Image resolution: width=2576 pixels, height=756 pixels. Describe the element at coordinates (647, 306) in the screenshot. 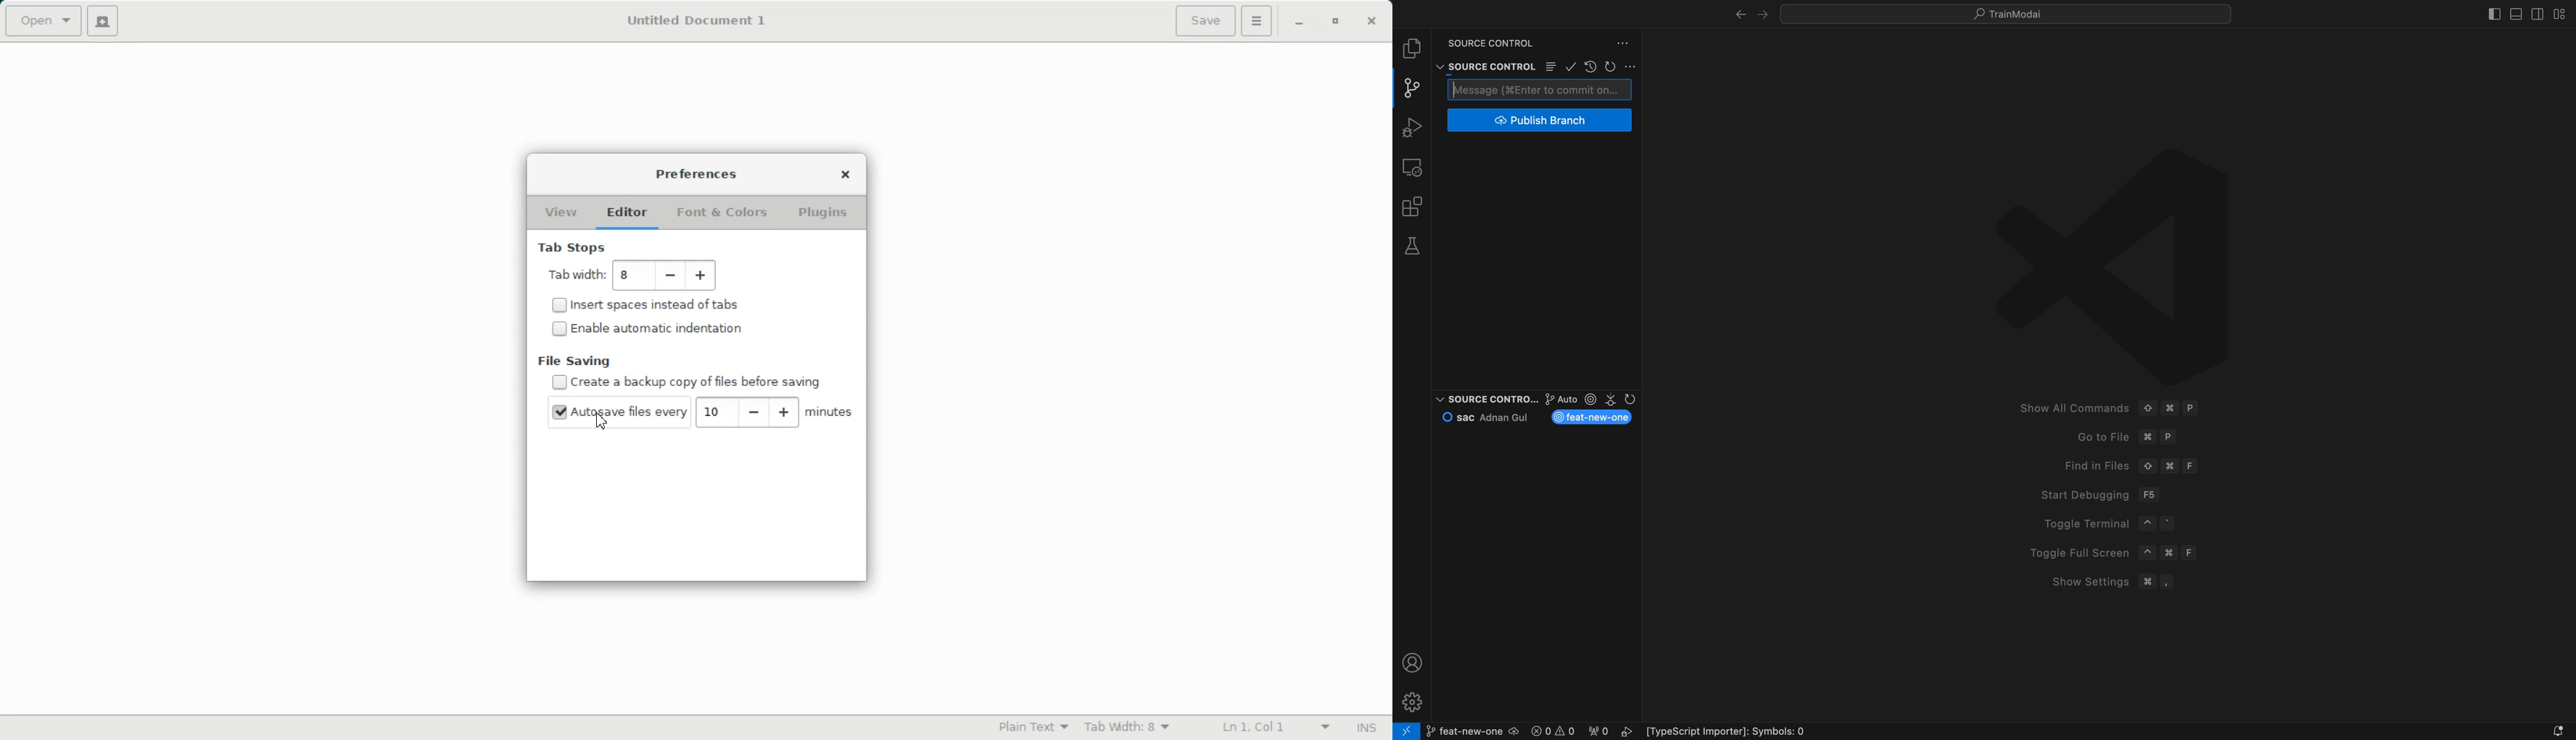

I see `(un)check Insert spaces instead of tabs` at that location.